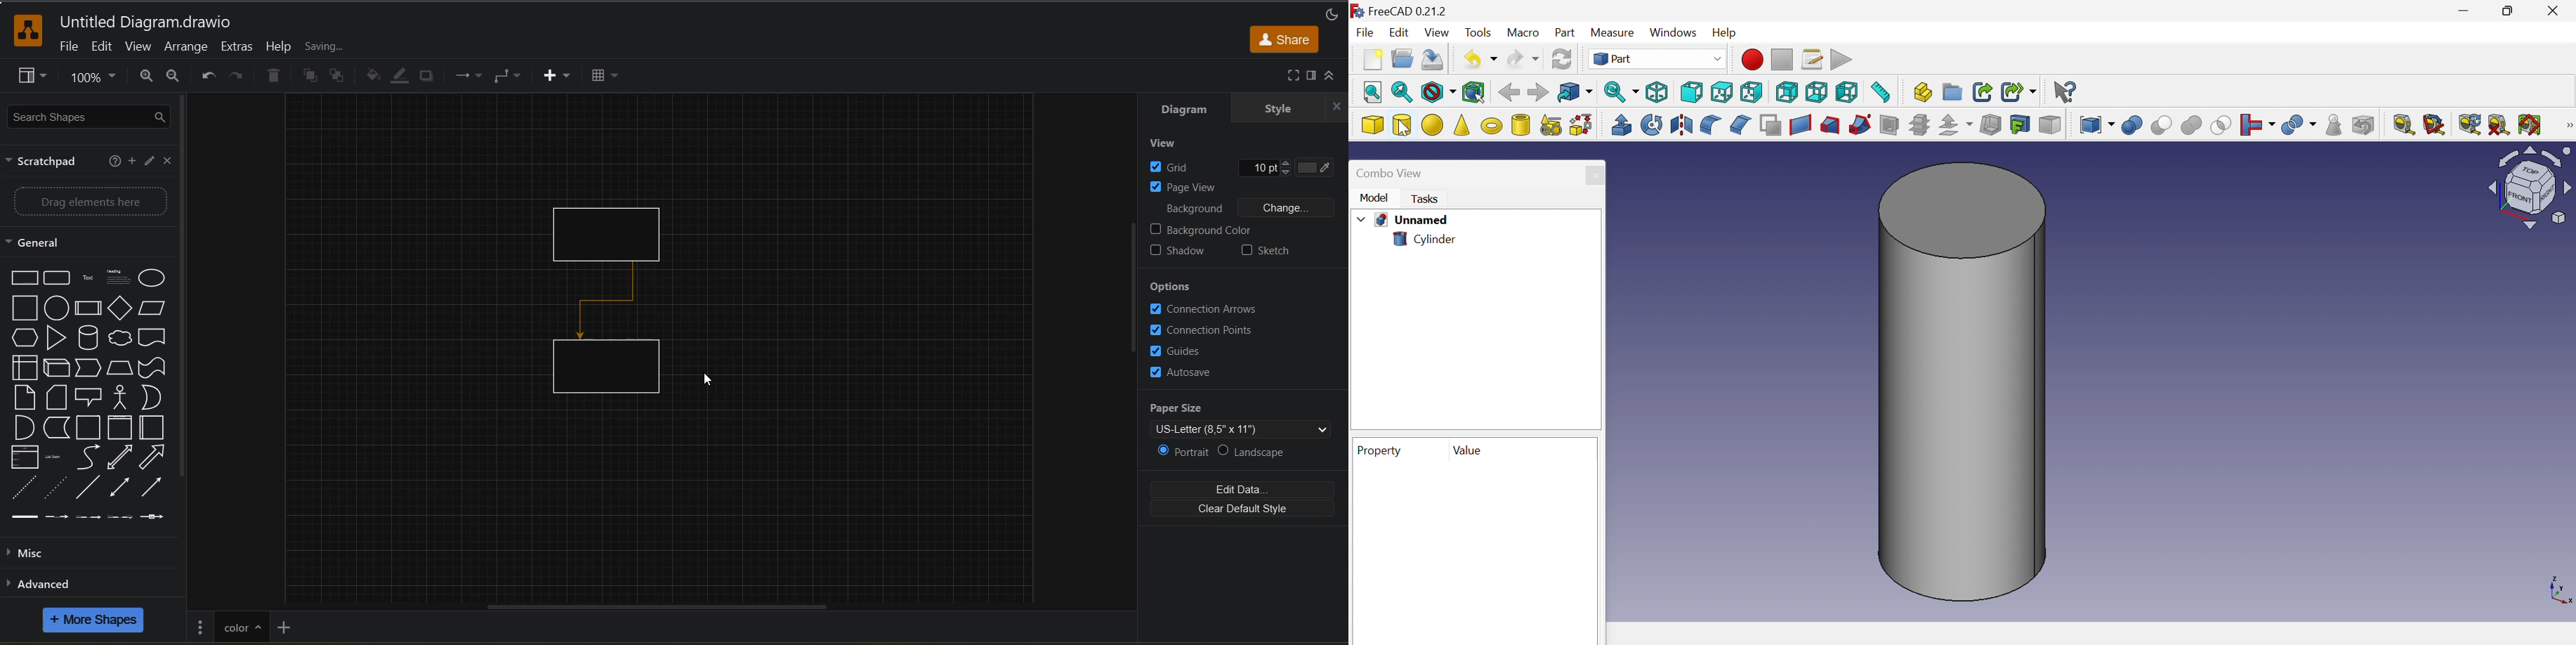  Describe the element at coordinates (58, 428) in the screenshot. I see `Data Storage` at that location.